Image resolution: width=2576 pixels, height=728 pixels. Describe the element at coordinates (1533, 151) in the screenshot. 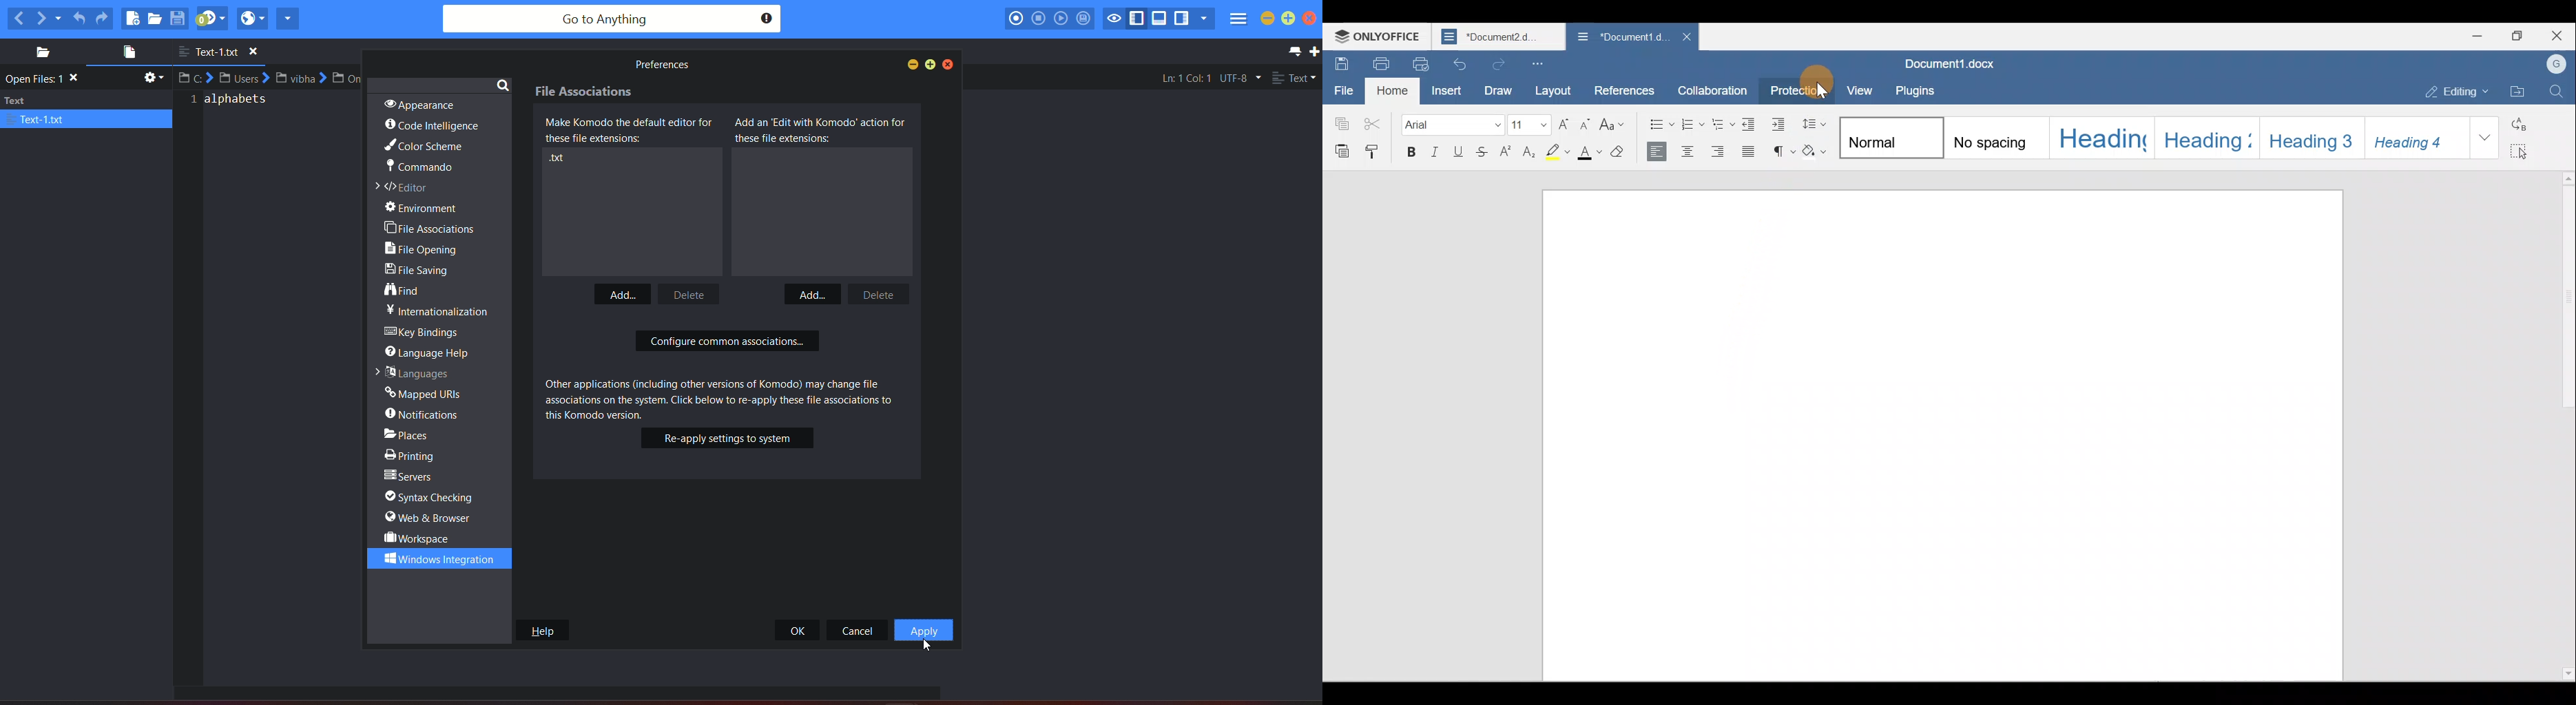

I see `Subscript` at that location.